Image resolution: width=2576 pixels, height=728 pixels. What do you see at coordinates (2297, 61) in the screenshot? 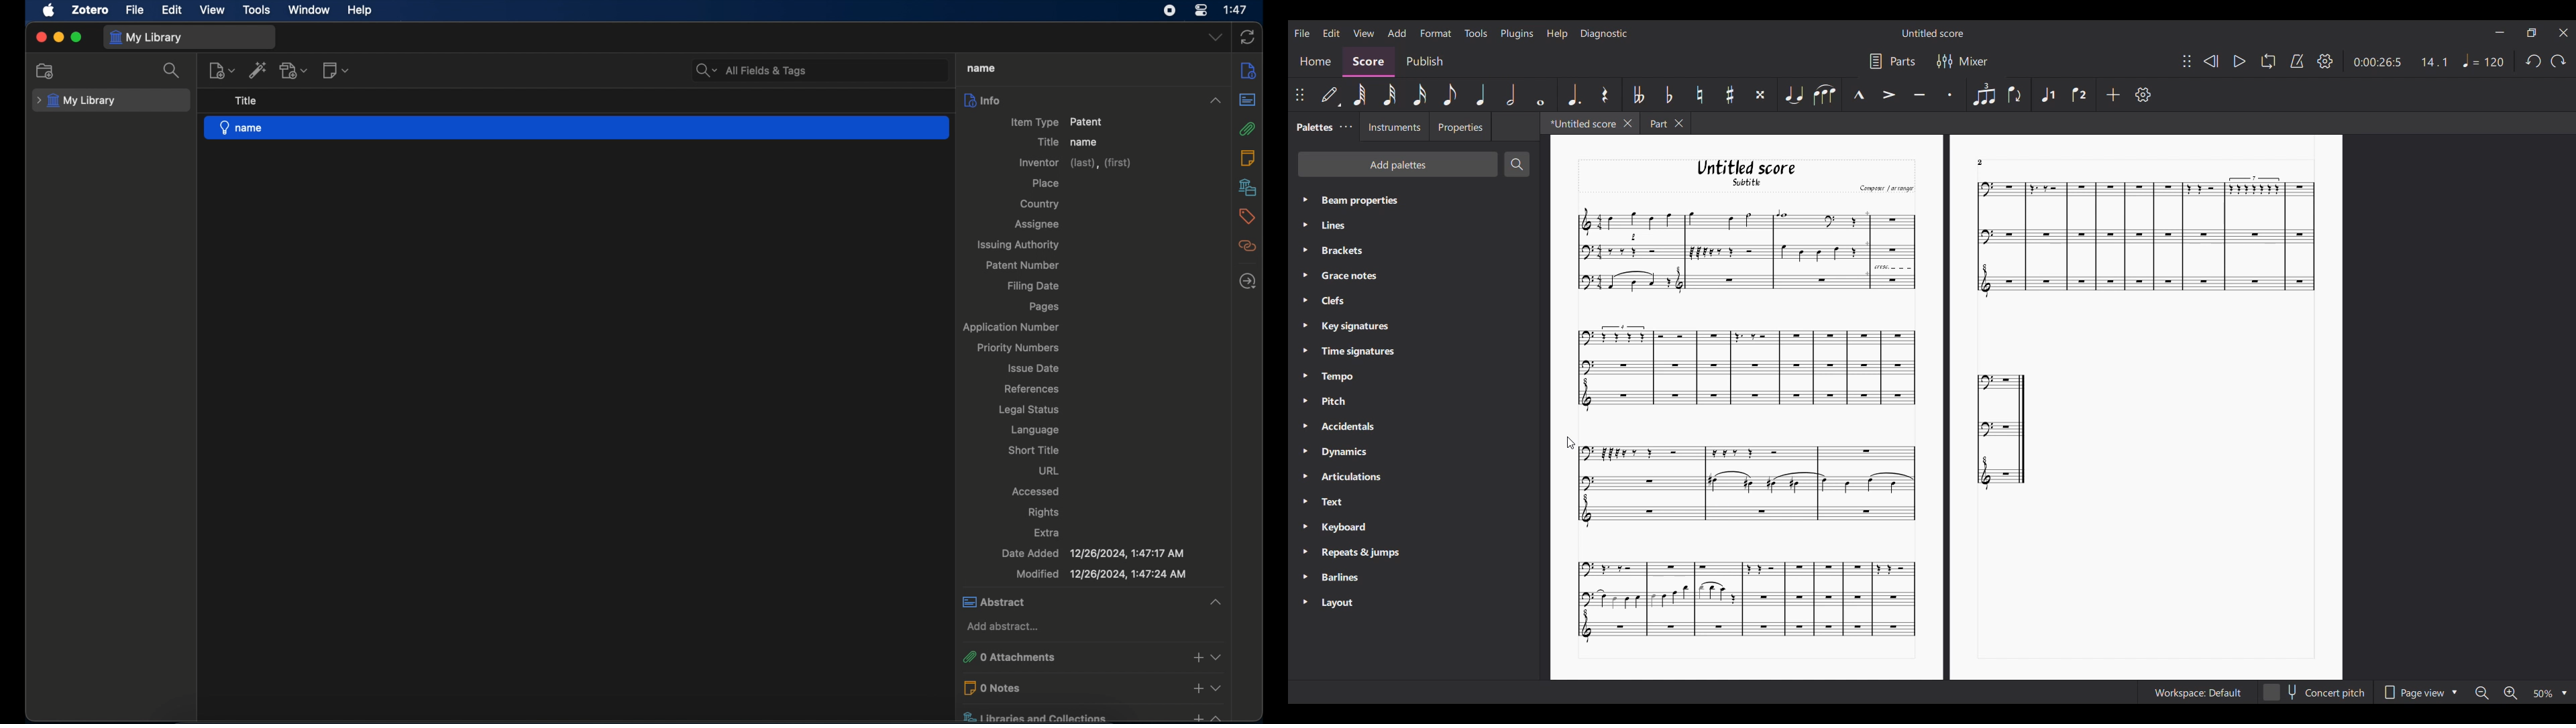
I see `Metronome` at bounding box center [2297, 61].